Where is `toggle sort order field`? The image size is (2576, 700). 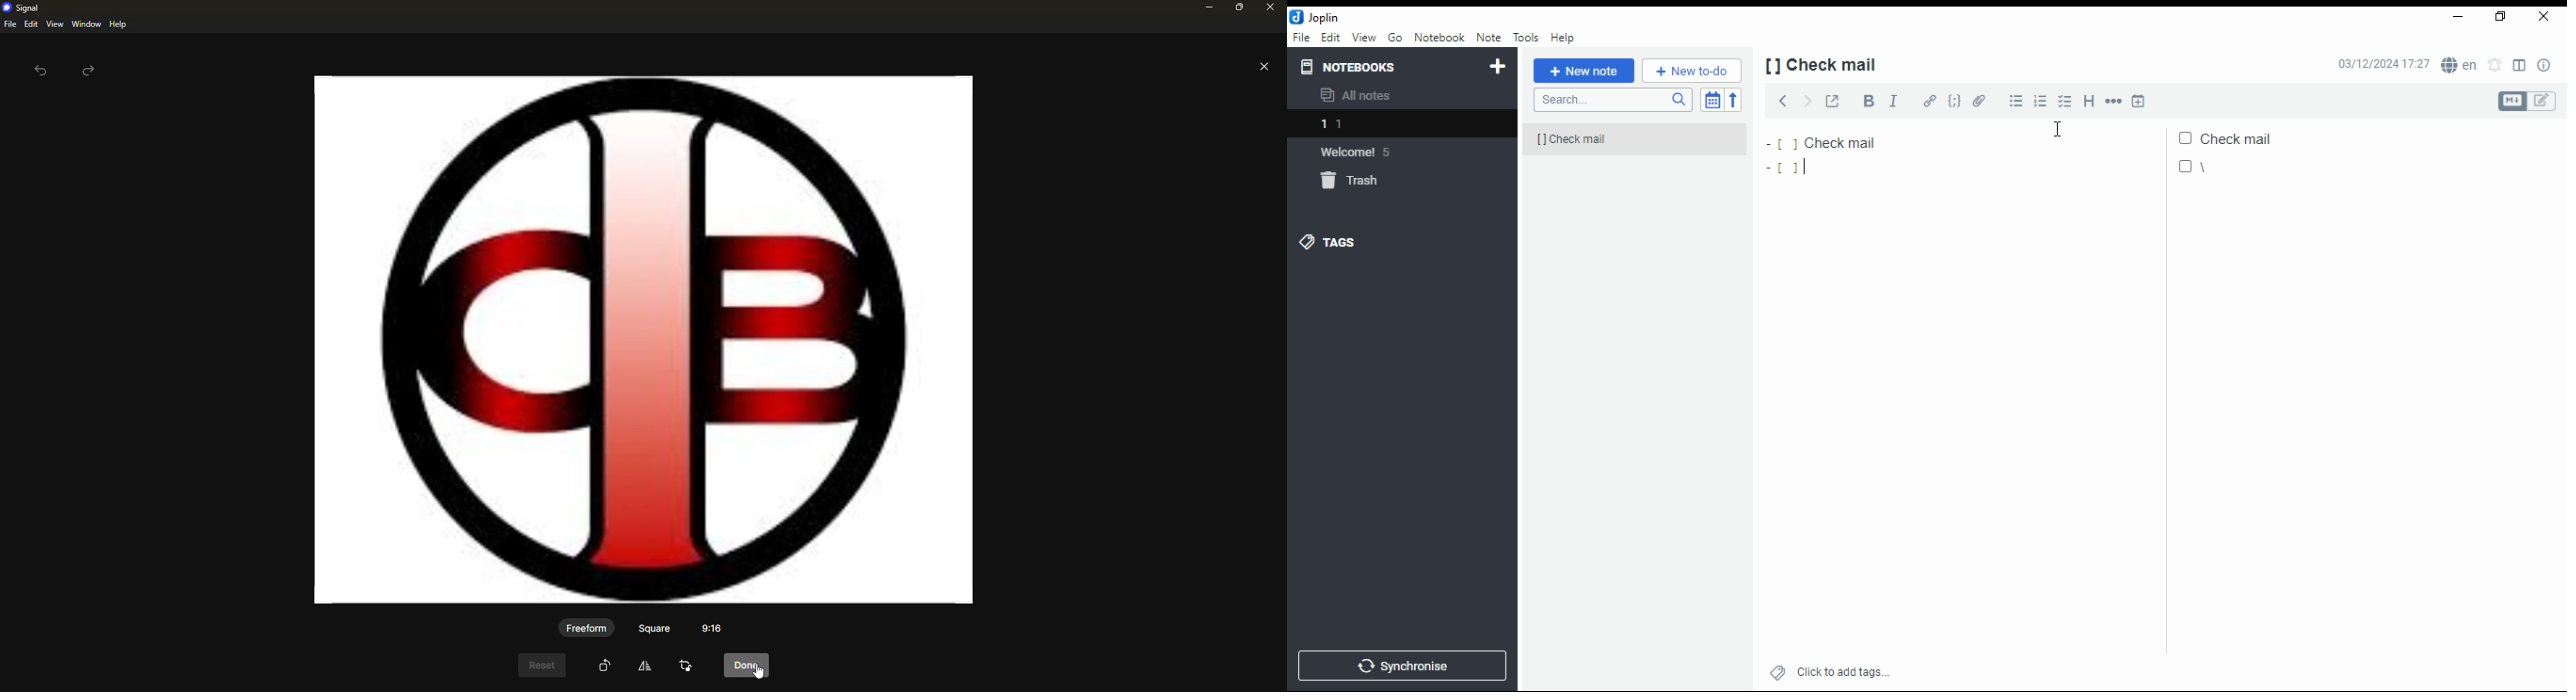
toggle sort order field is located at coordinates (1712, 99).